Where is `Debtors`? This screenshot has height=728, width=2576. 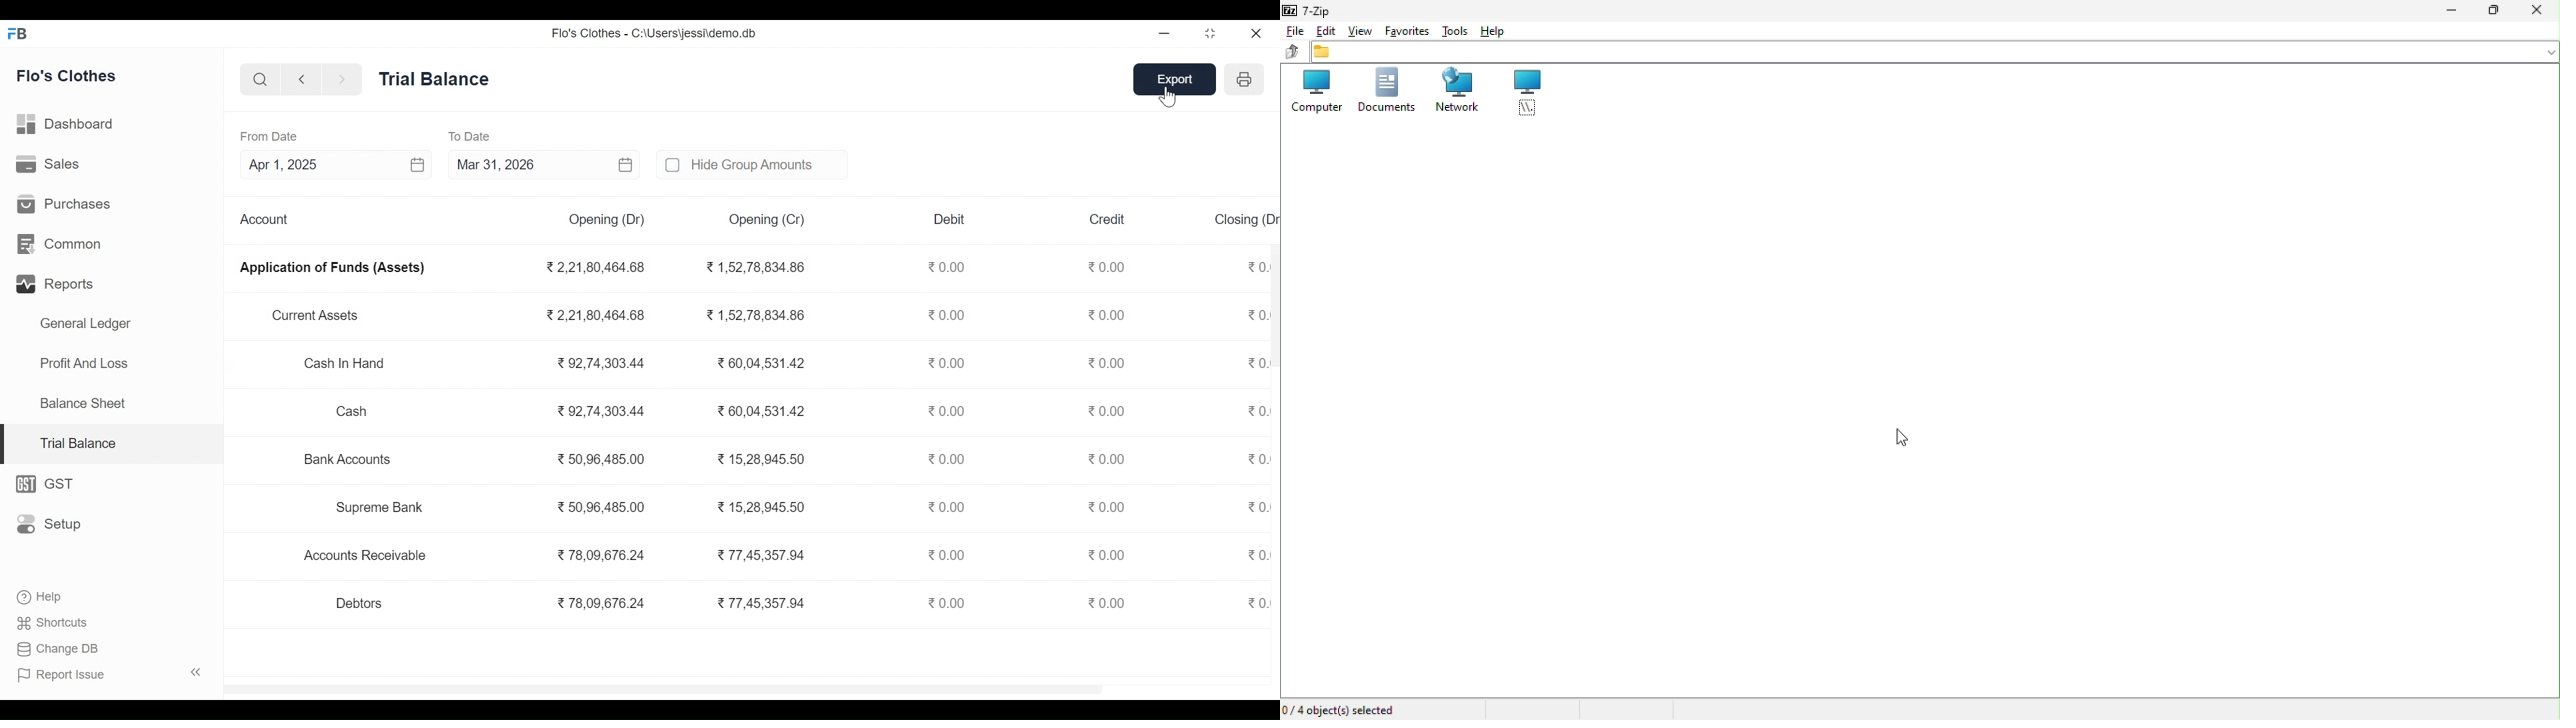 Debtors is located at coordinates (361, 603).